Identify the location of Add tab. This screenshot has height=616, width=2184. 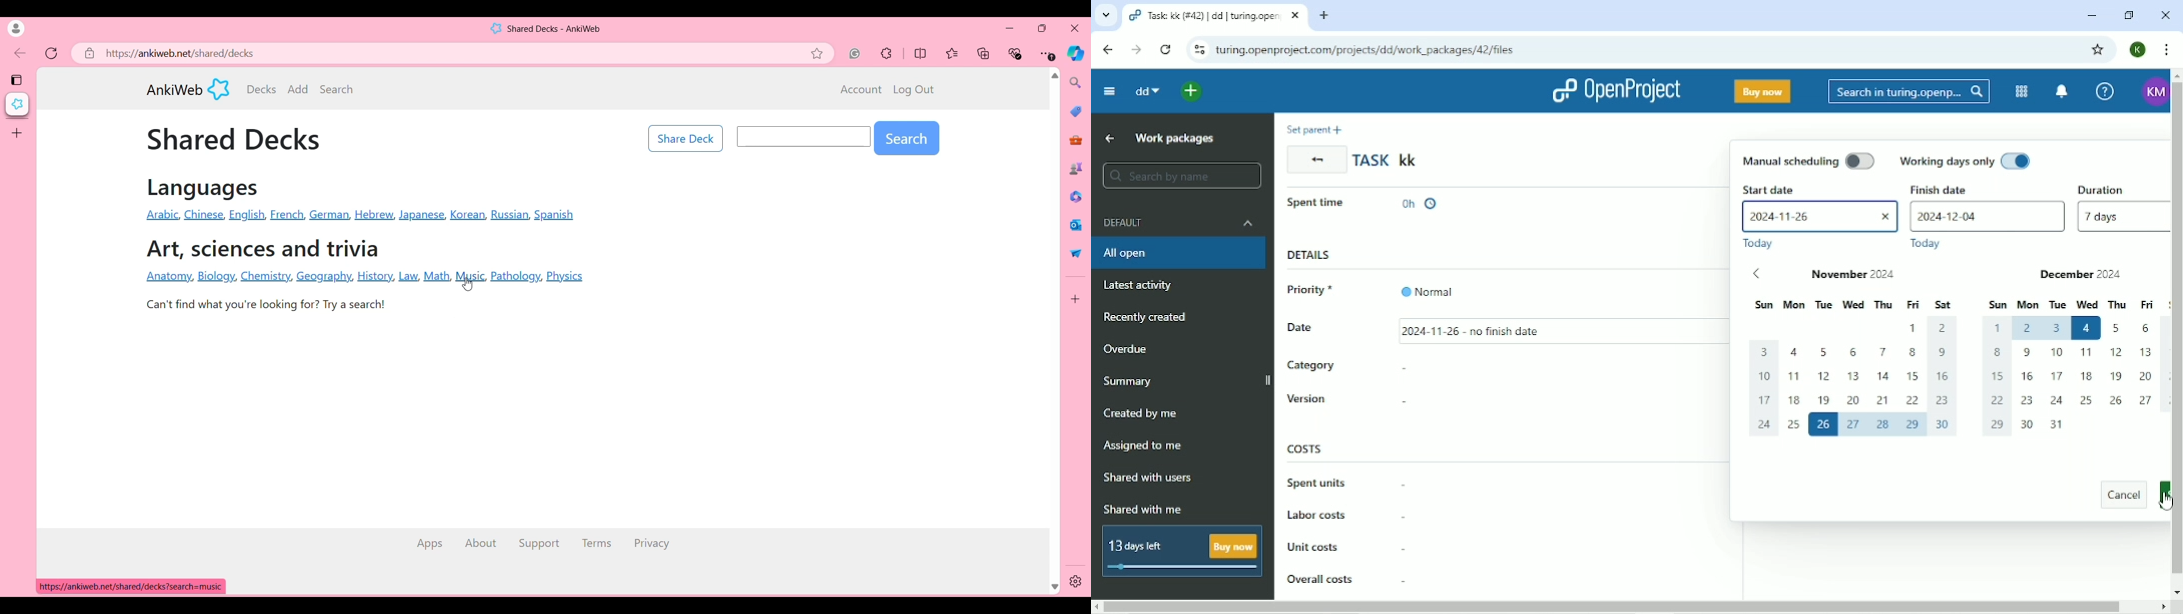
(16, 133).